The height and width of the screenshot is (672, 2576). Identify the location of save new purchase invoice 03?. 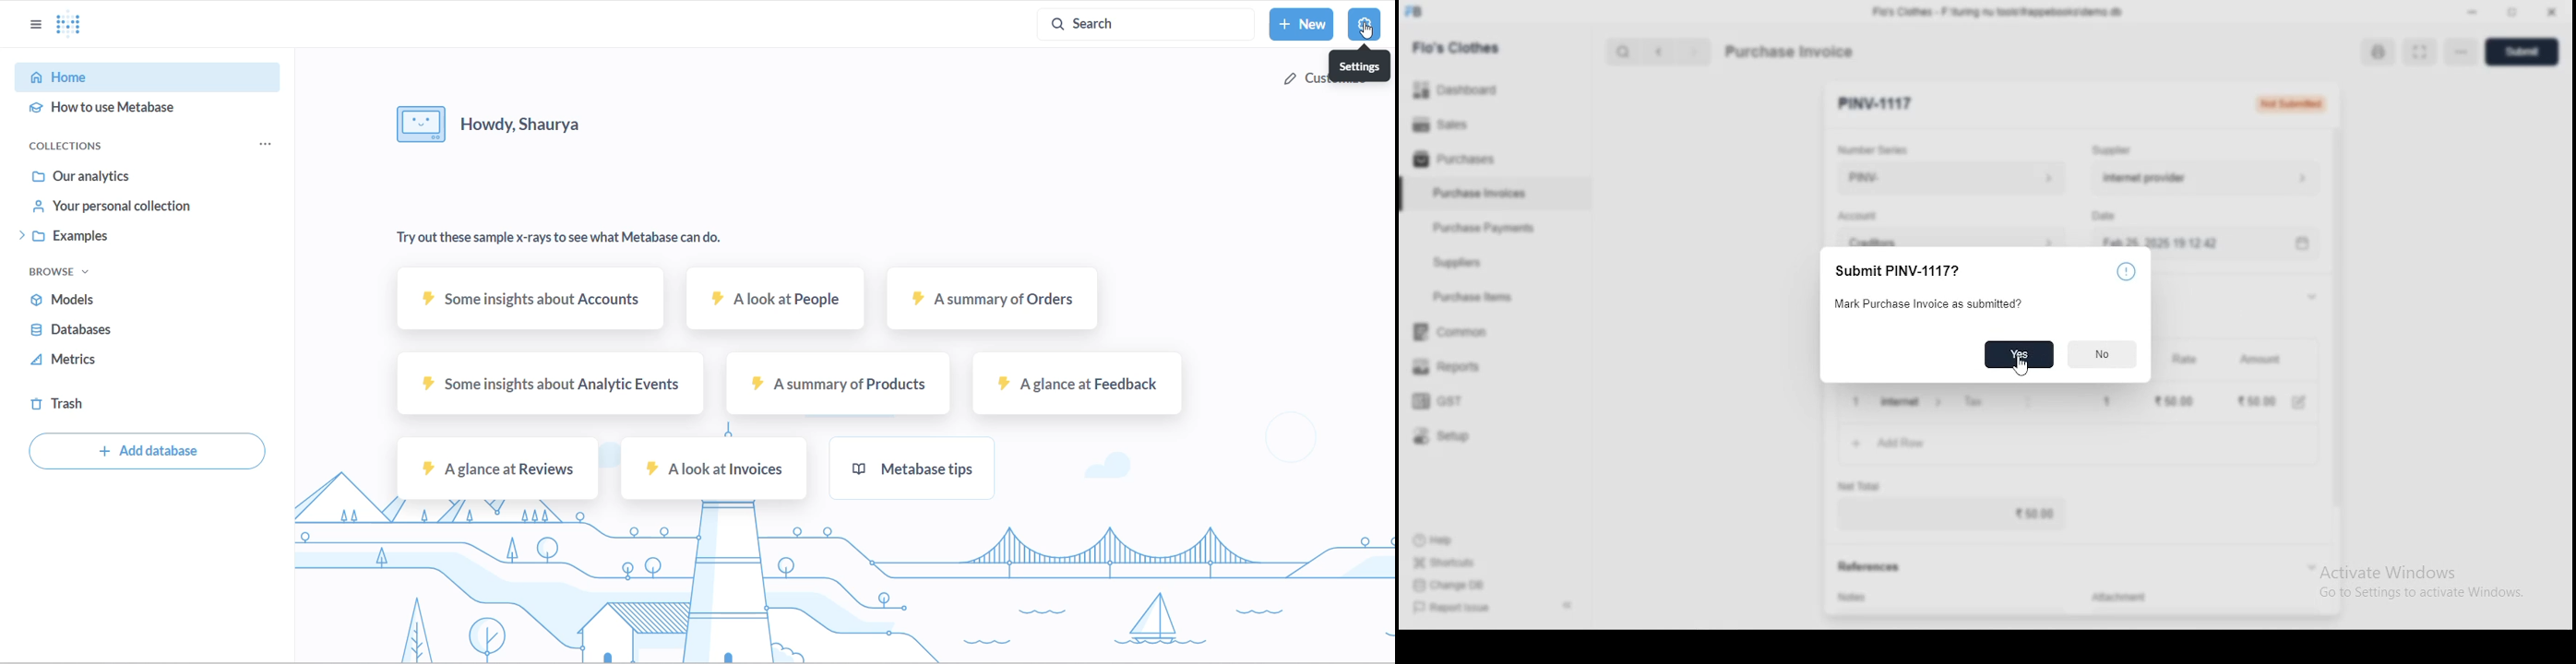
(1950, 269).